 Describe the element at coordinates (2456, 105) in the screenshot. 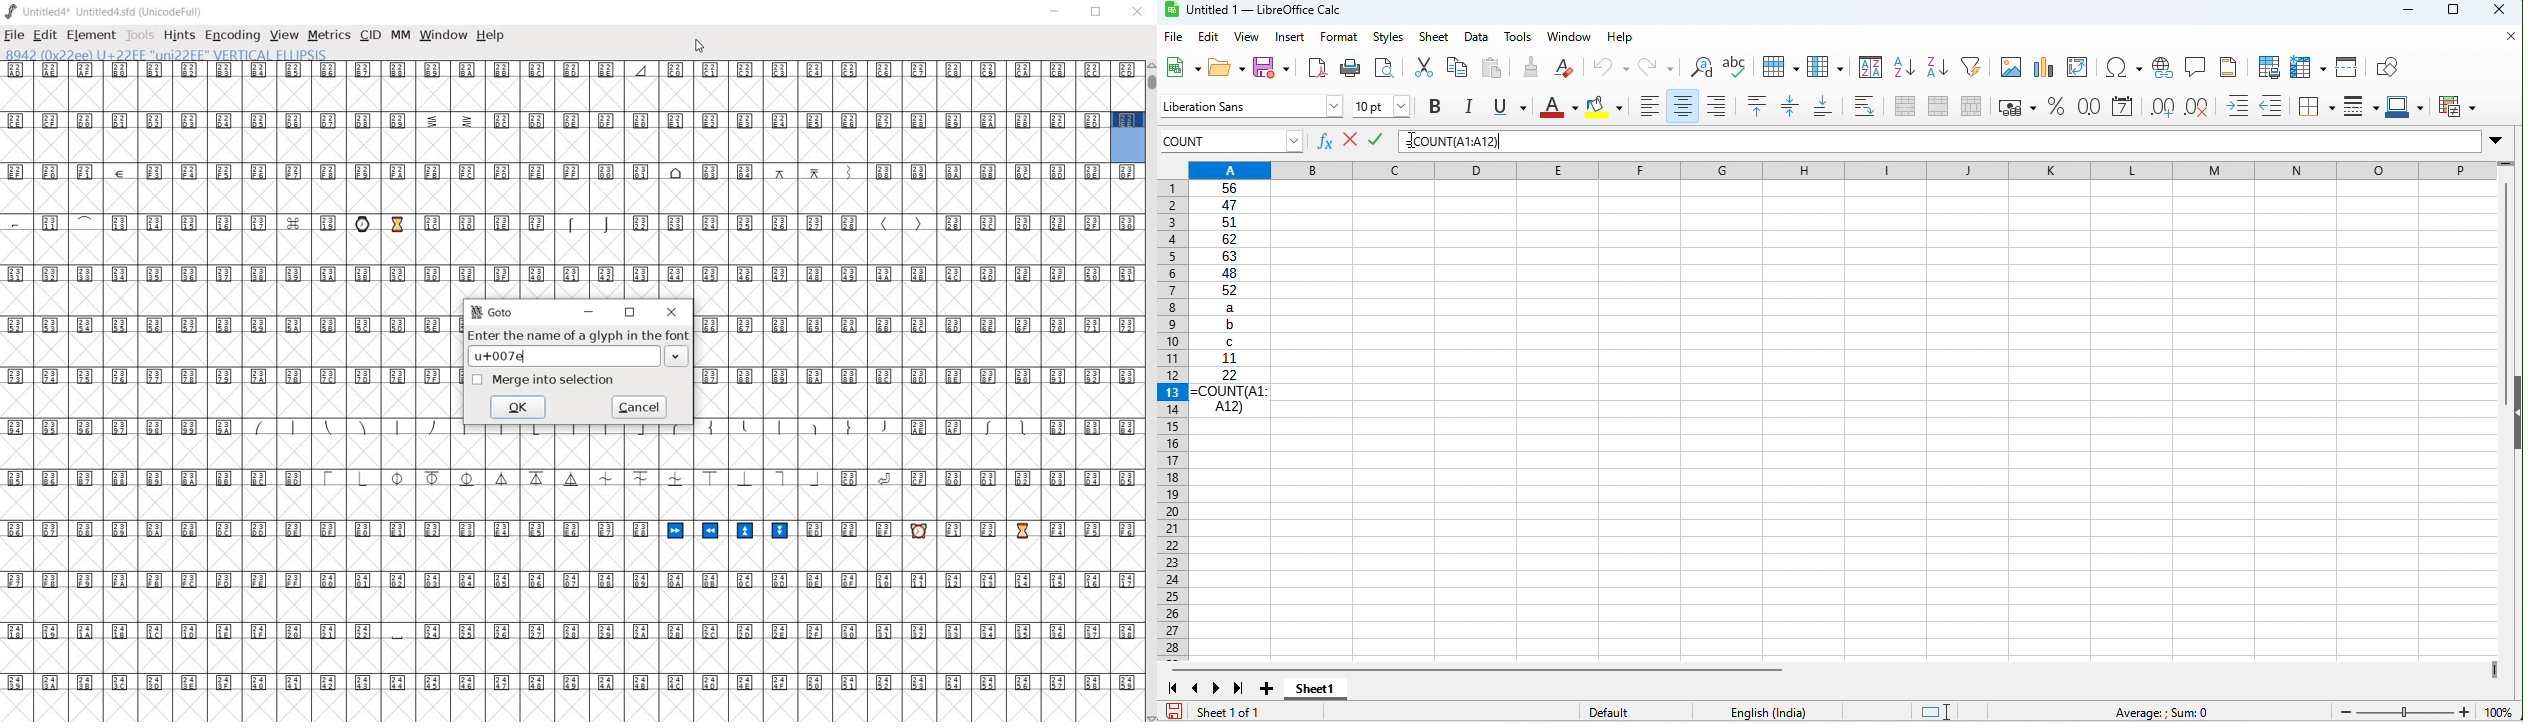

I see `conditional` at that location.